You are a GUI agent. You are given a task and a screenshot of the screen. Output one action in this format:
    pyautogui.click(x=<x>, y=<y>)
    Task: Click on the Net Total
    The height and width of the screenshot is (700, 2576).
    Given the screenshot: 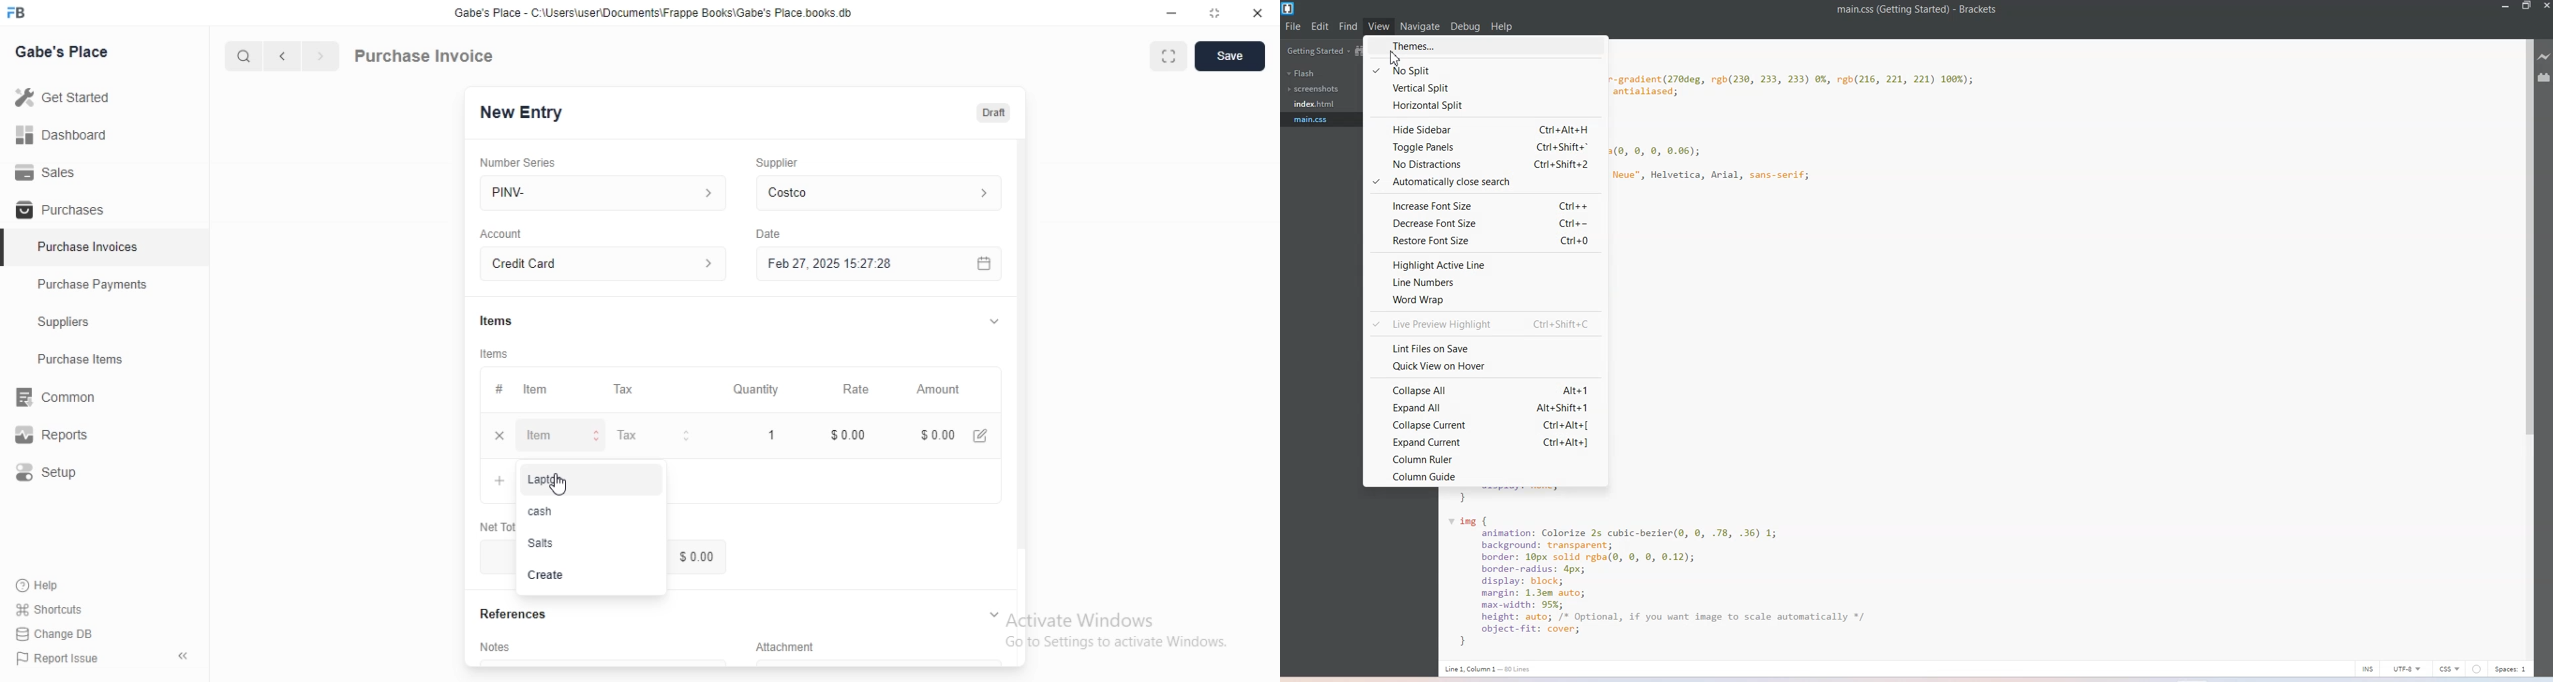 What is the action you would take?
    pyautogui.click(x=496, y=526)
    